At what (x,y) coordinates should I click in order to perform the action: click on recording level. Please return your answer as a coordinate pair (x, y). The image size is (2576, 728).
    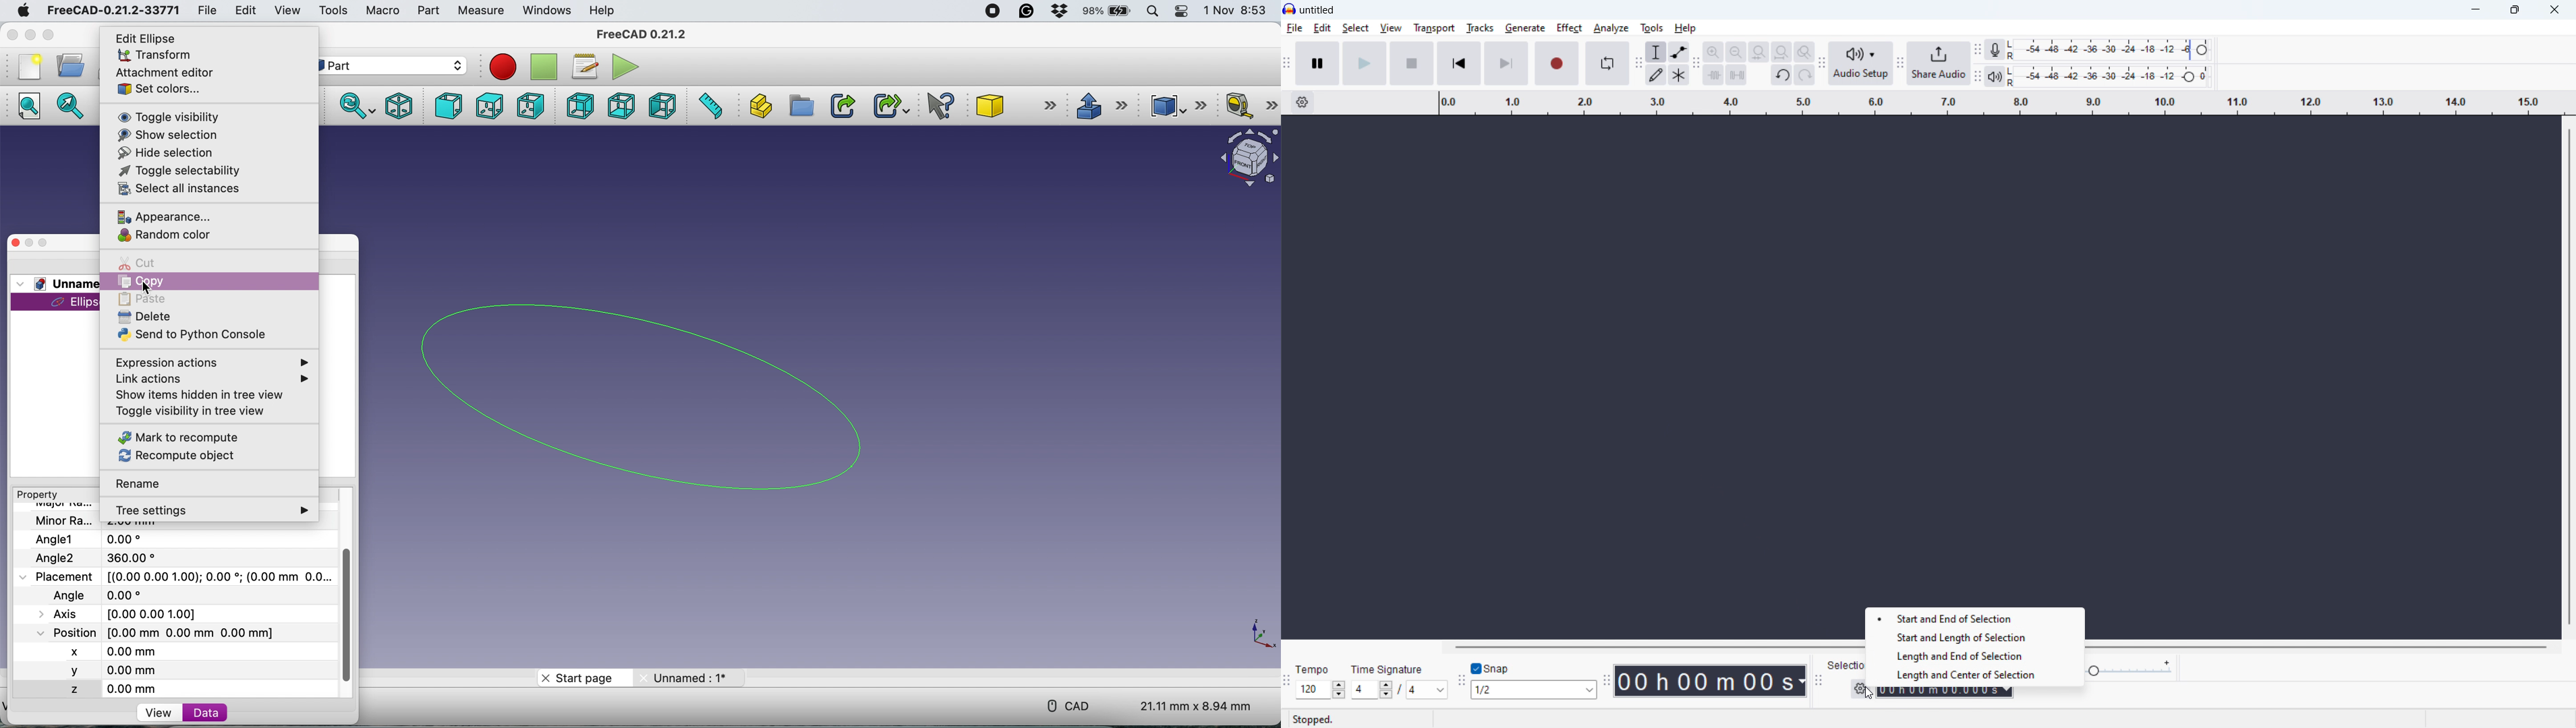
    Looking at the image, I should click on (2109, 50).